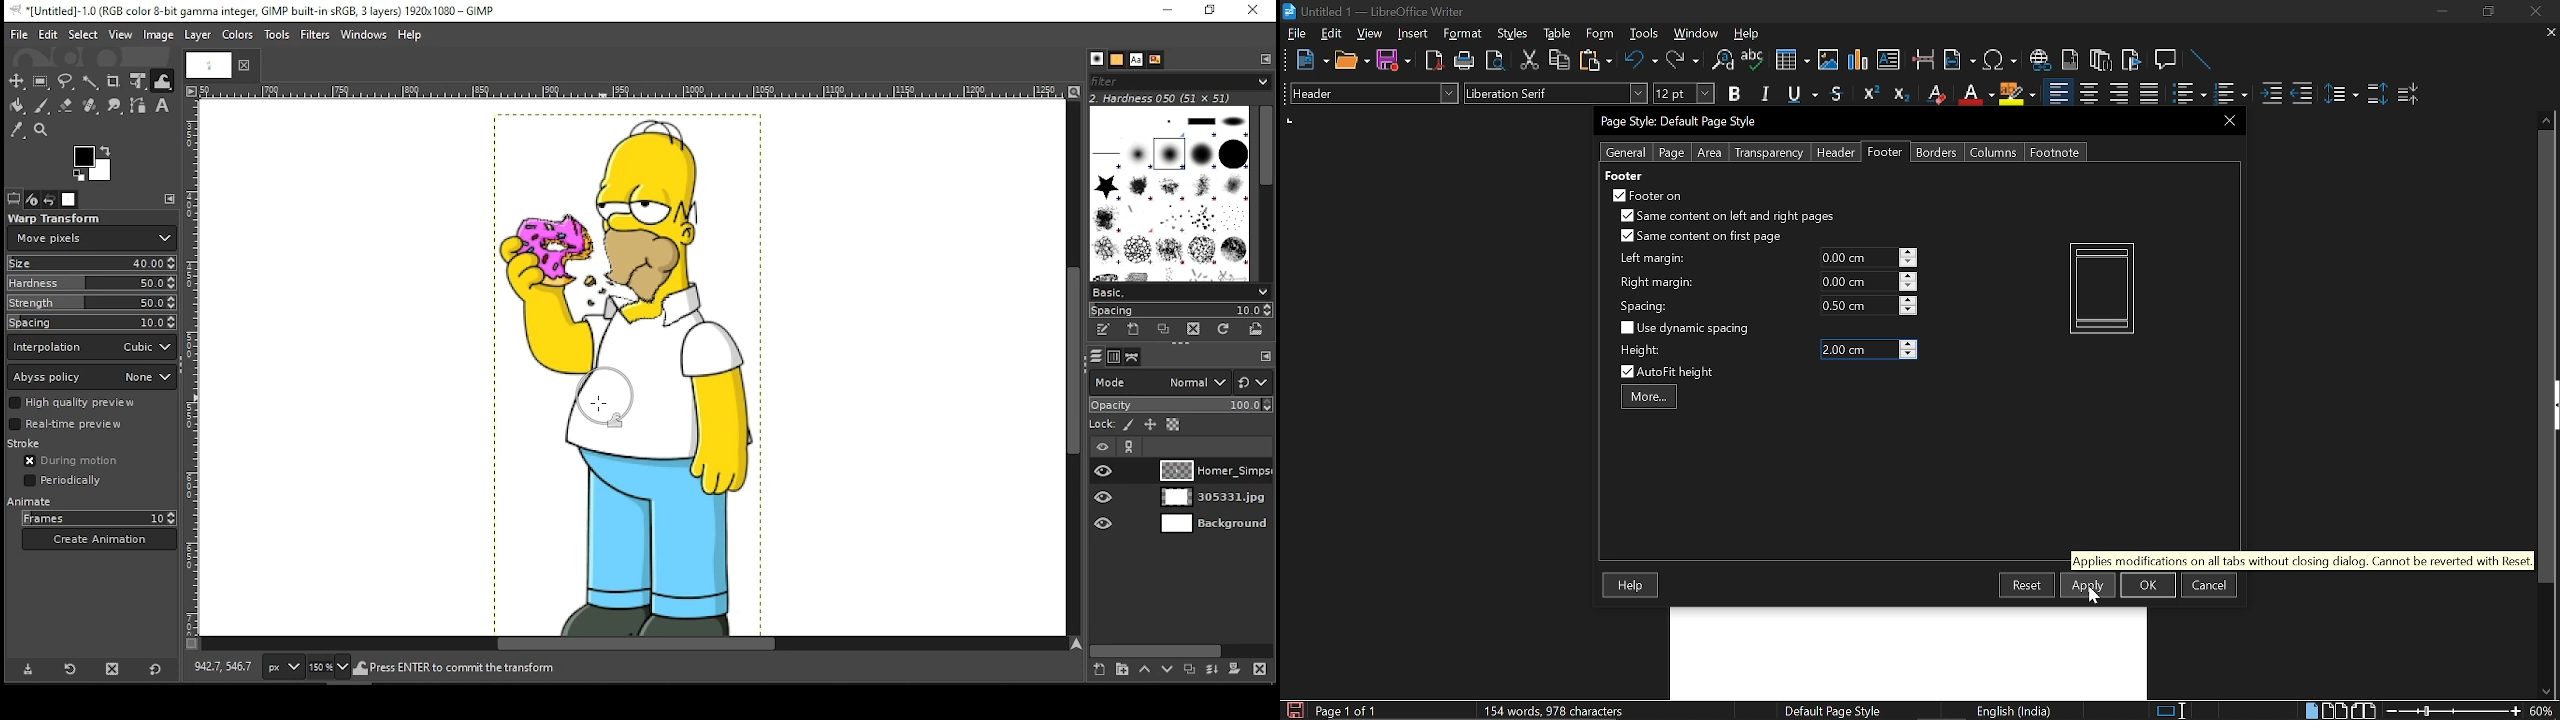  What do you see at coordinates (2442, 14) in the screenshot?
I see `Minimize` at bounding box center [2442, 14].